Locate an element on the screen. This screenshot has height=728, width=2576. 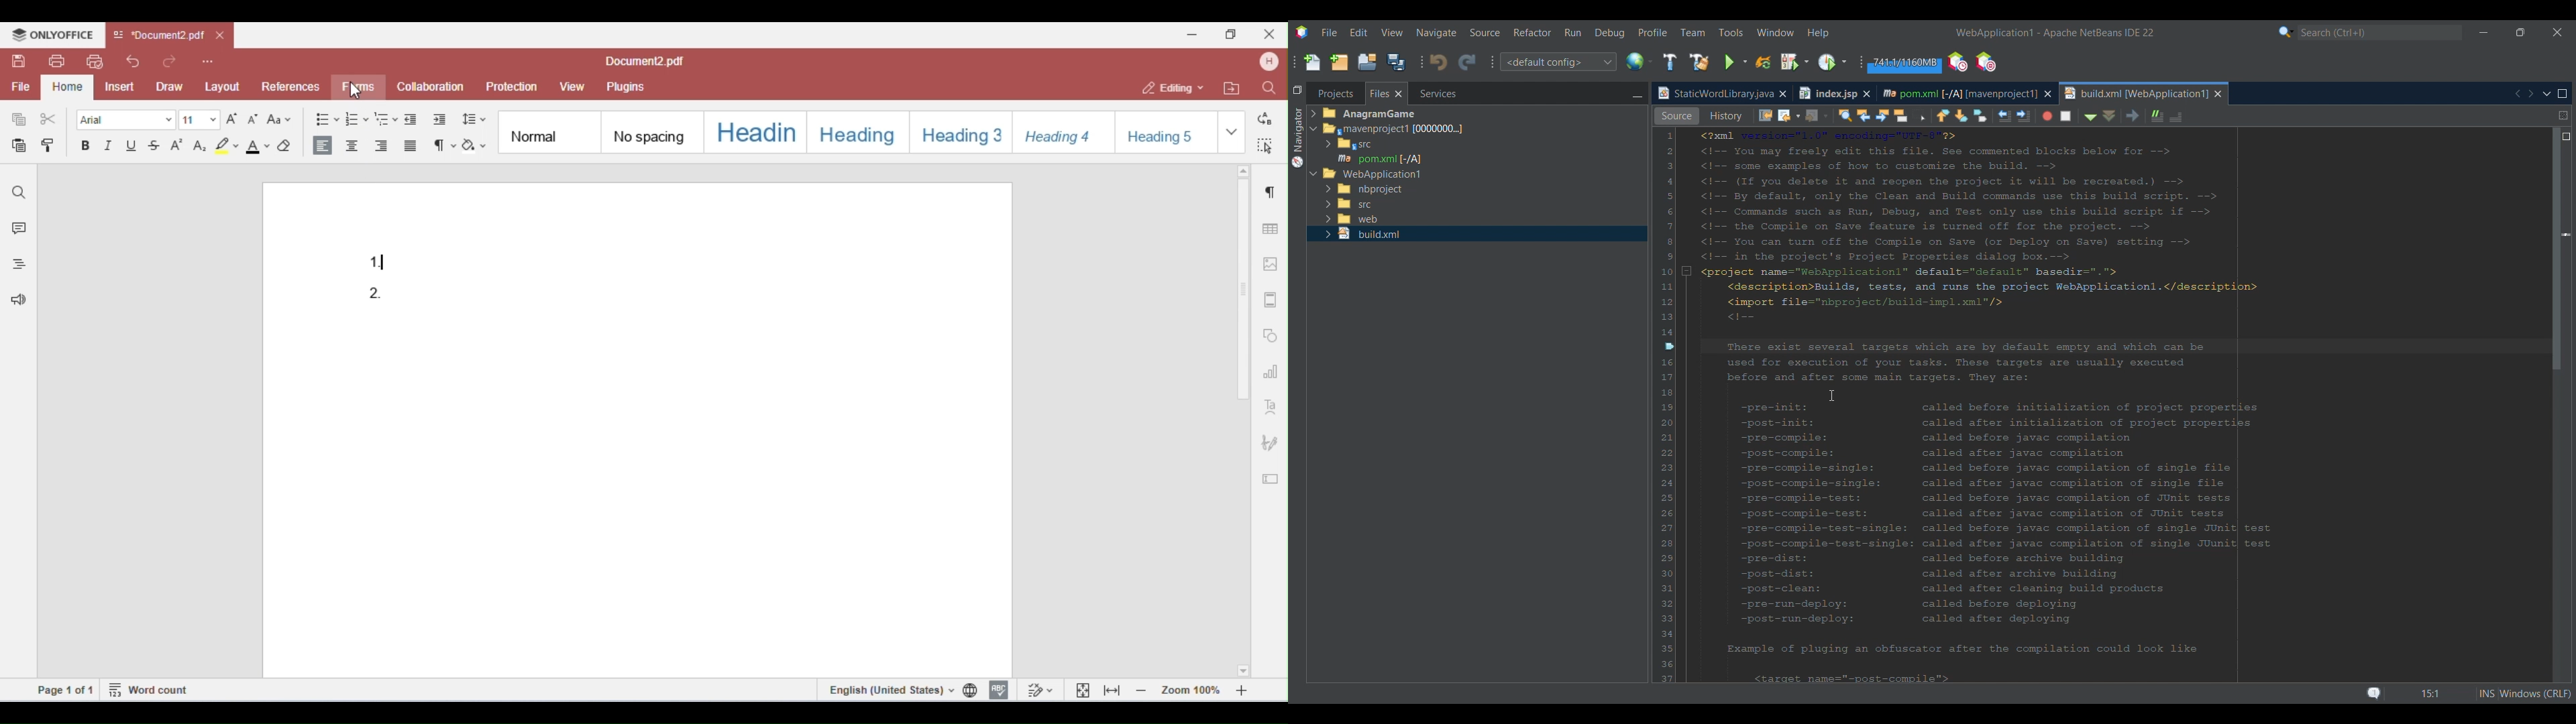
Garbage collection changed is located at coordinates (1904, 64).